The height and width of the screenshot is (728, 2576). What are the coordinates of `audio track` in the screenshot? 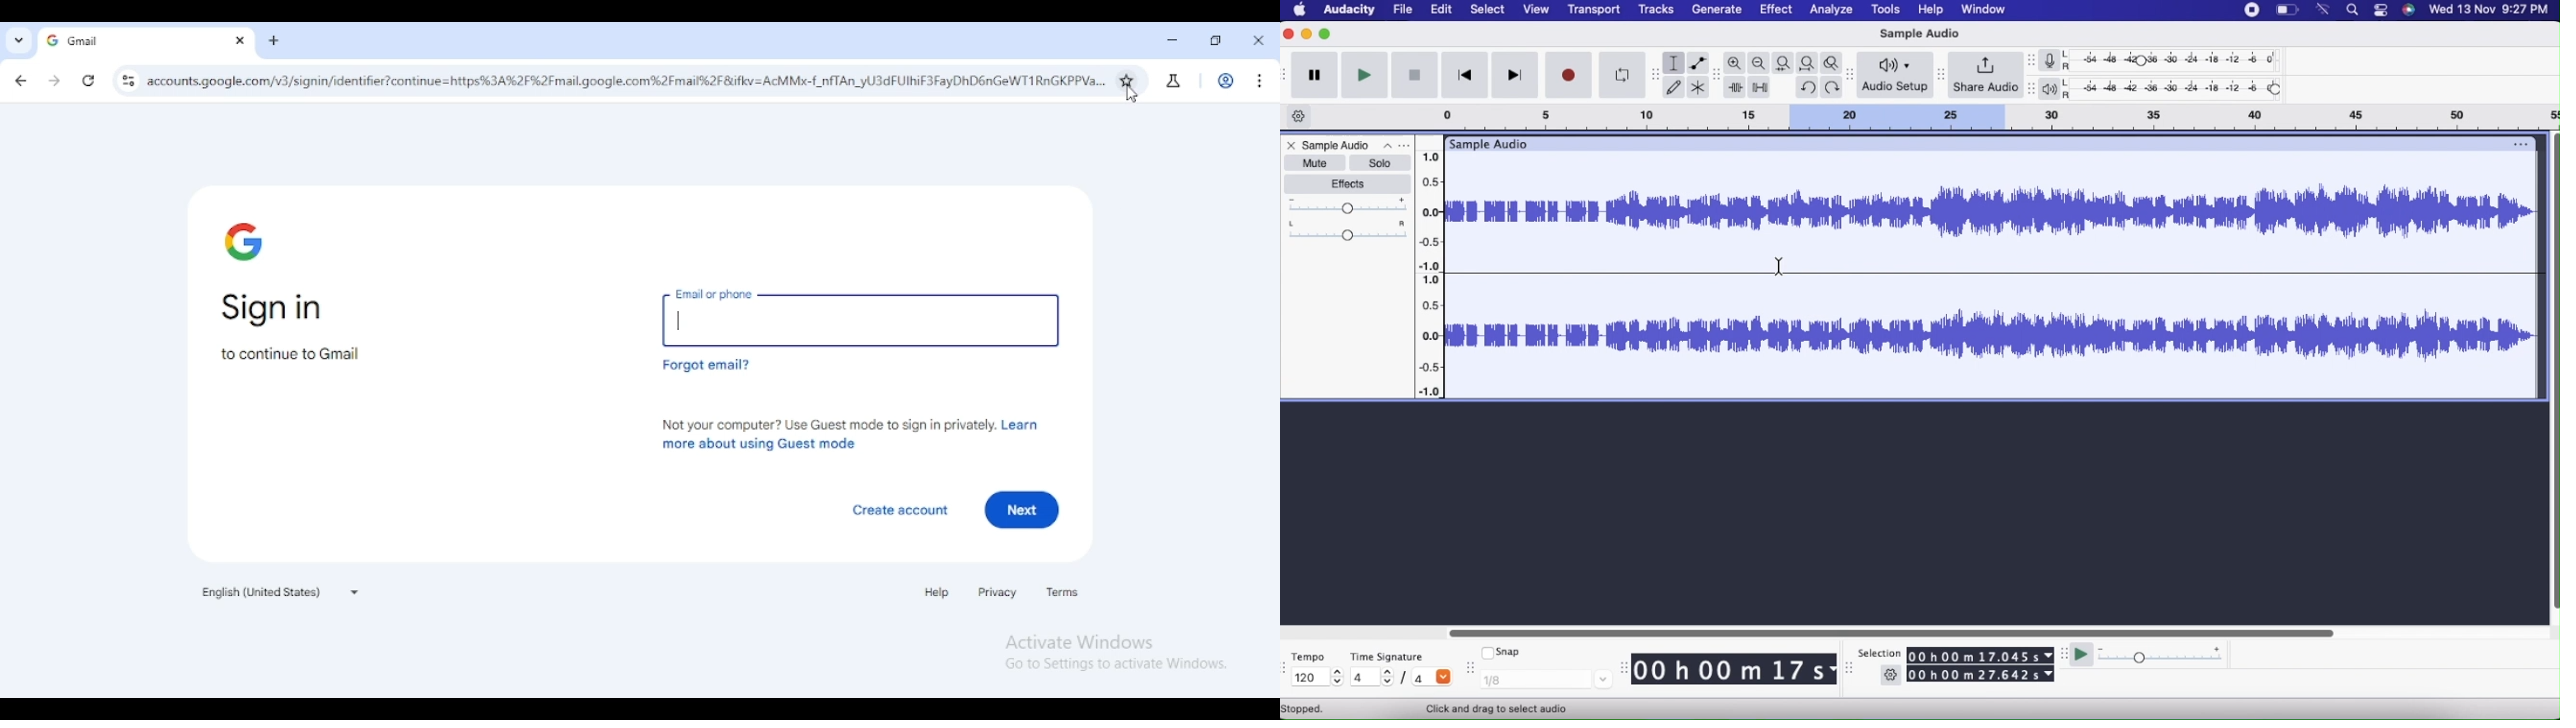 It's located at (1994, 212).